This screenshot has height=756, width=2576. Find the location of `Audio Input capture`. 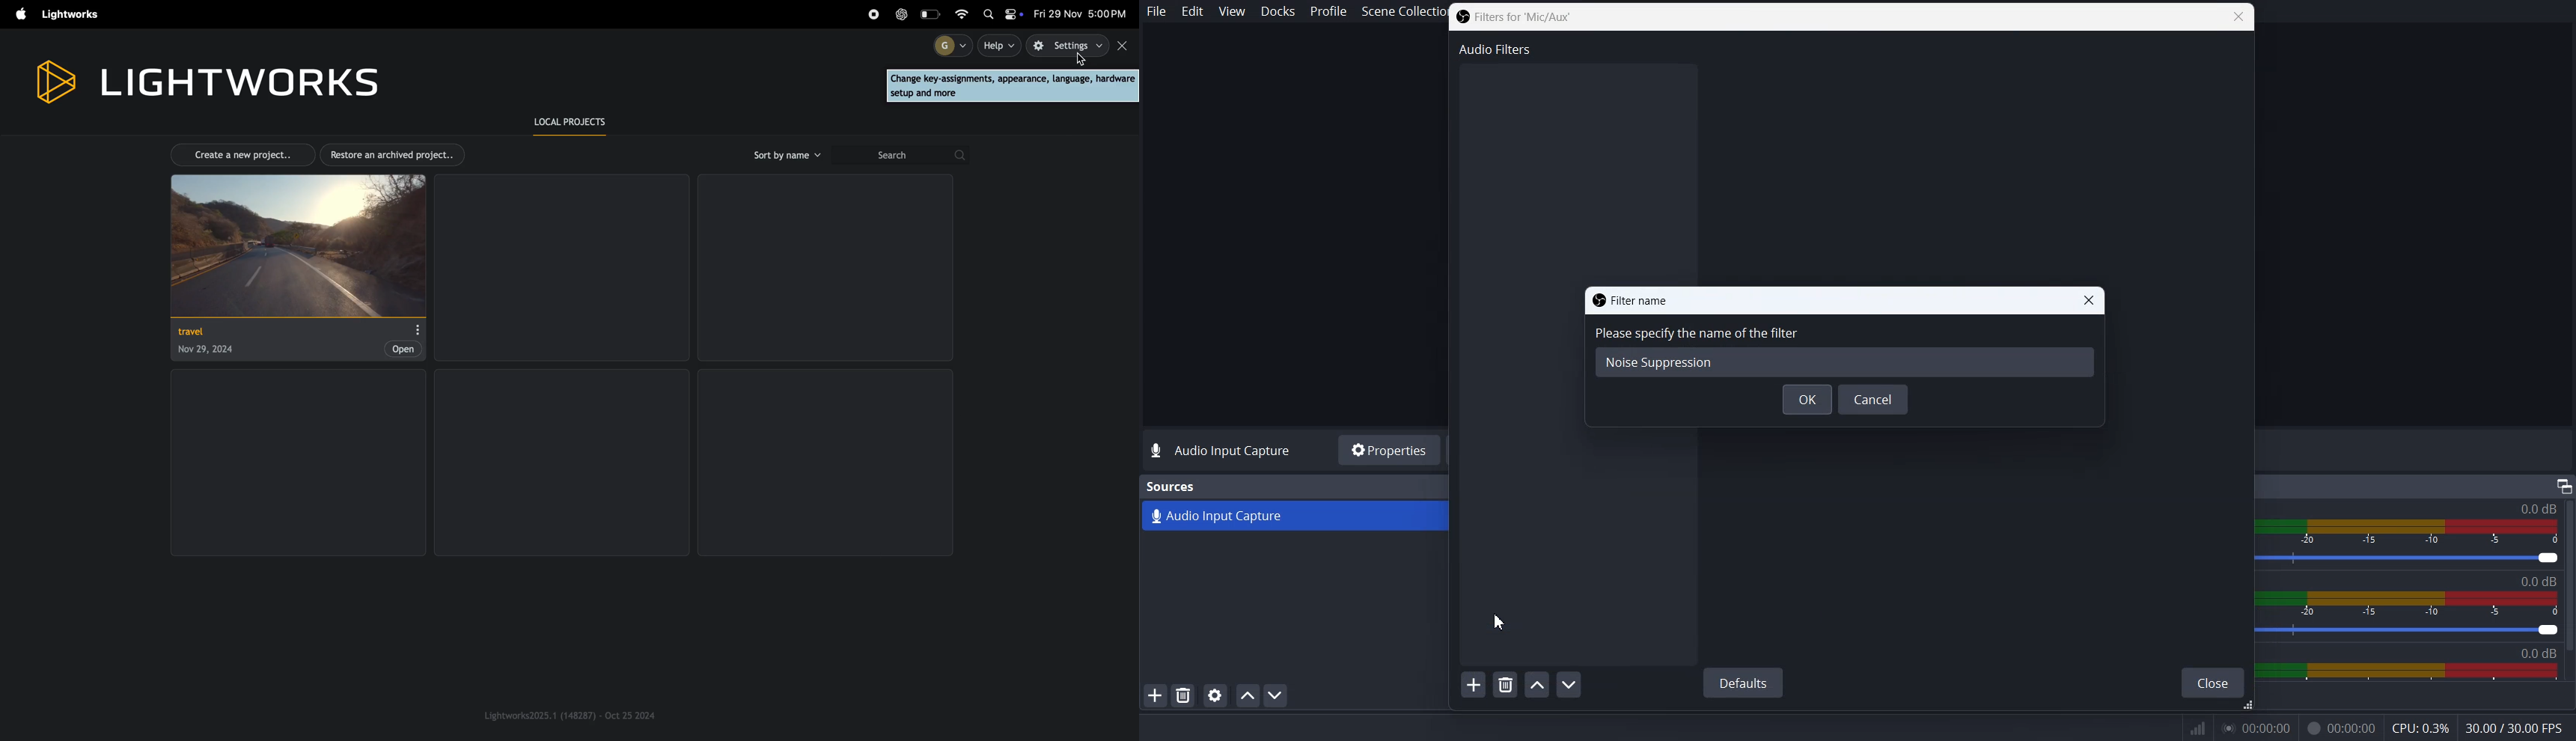

Audio Input capture is located at coordinates (2537, 509).